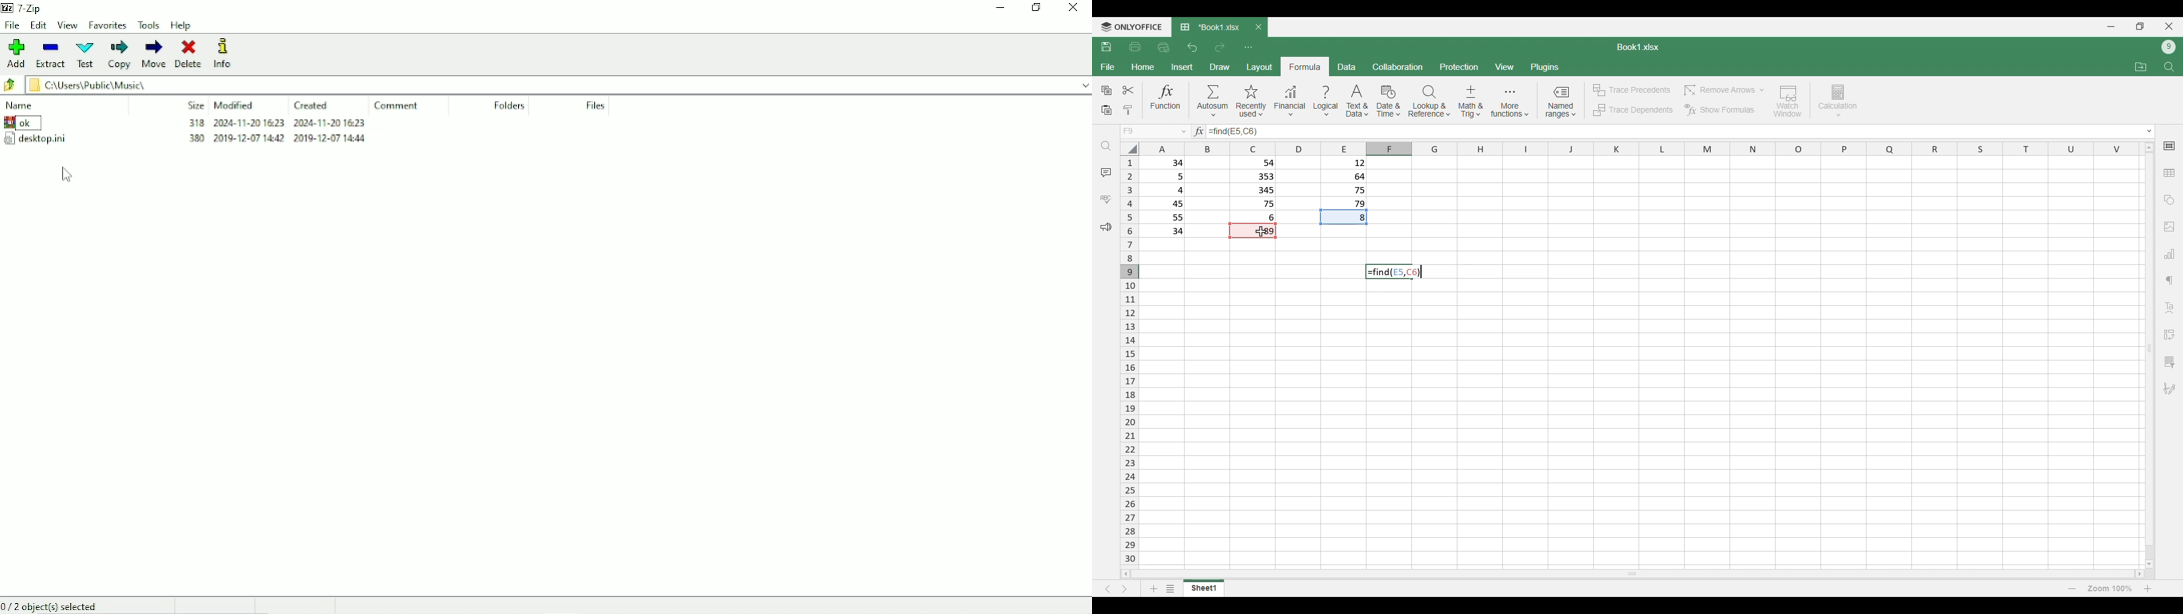  Describe the element at coordinates (1182, 67) in the screenshot. I see `Insert menu` at that location.